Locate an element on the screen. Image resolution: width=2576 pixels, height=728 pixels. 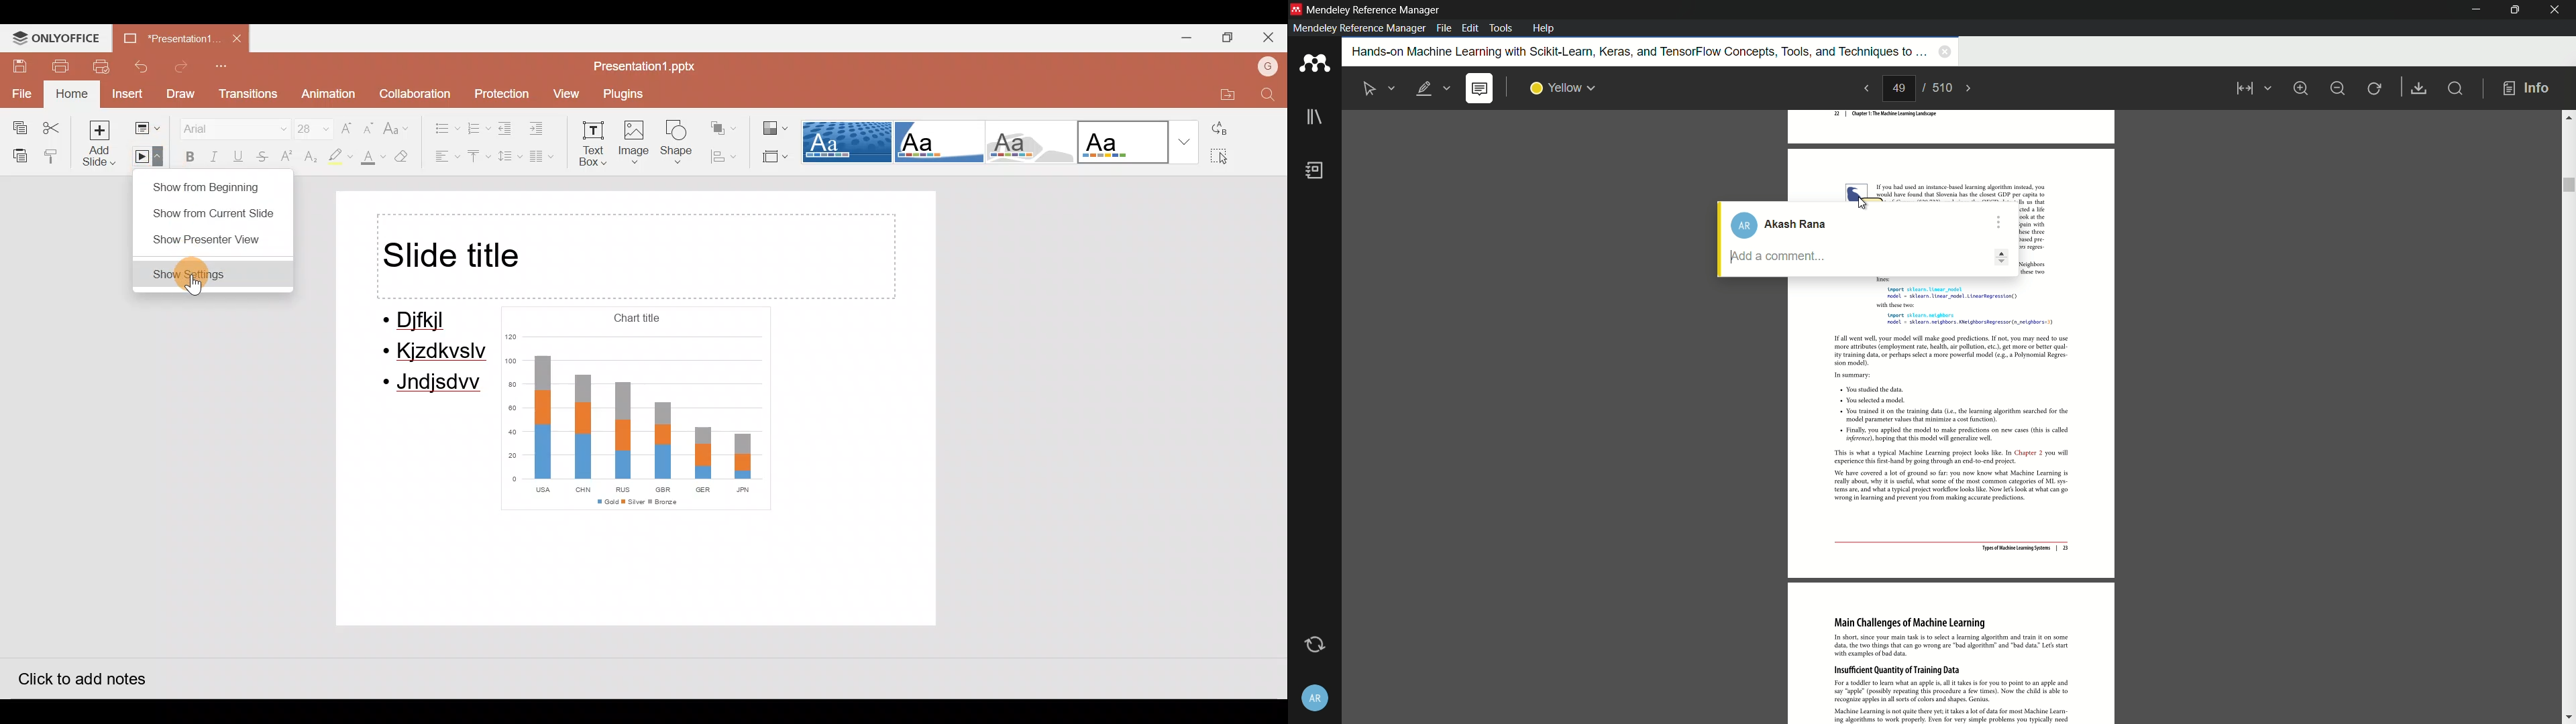
Decrease indent is located at coordinates (504, 128).